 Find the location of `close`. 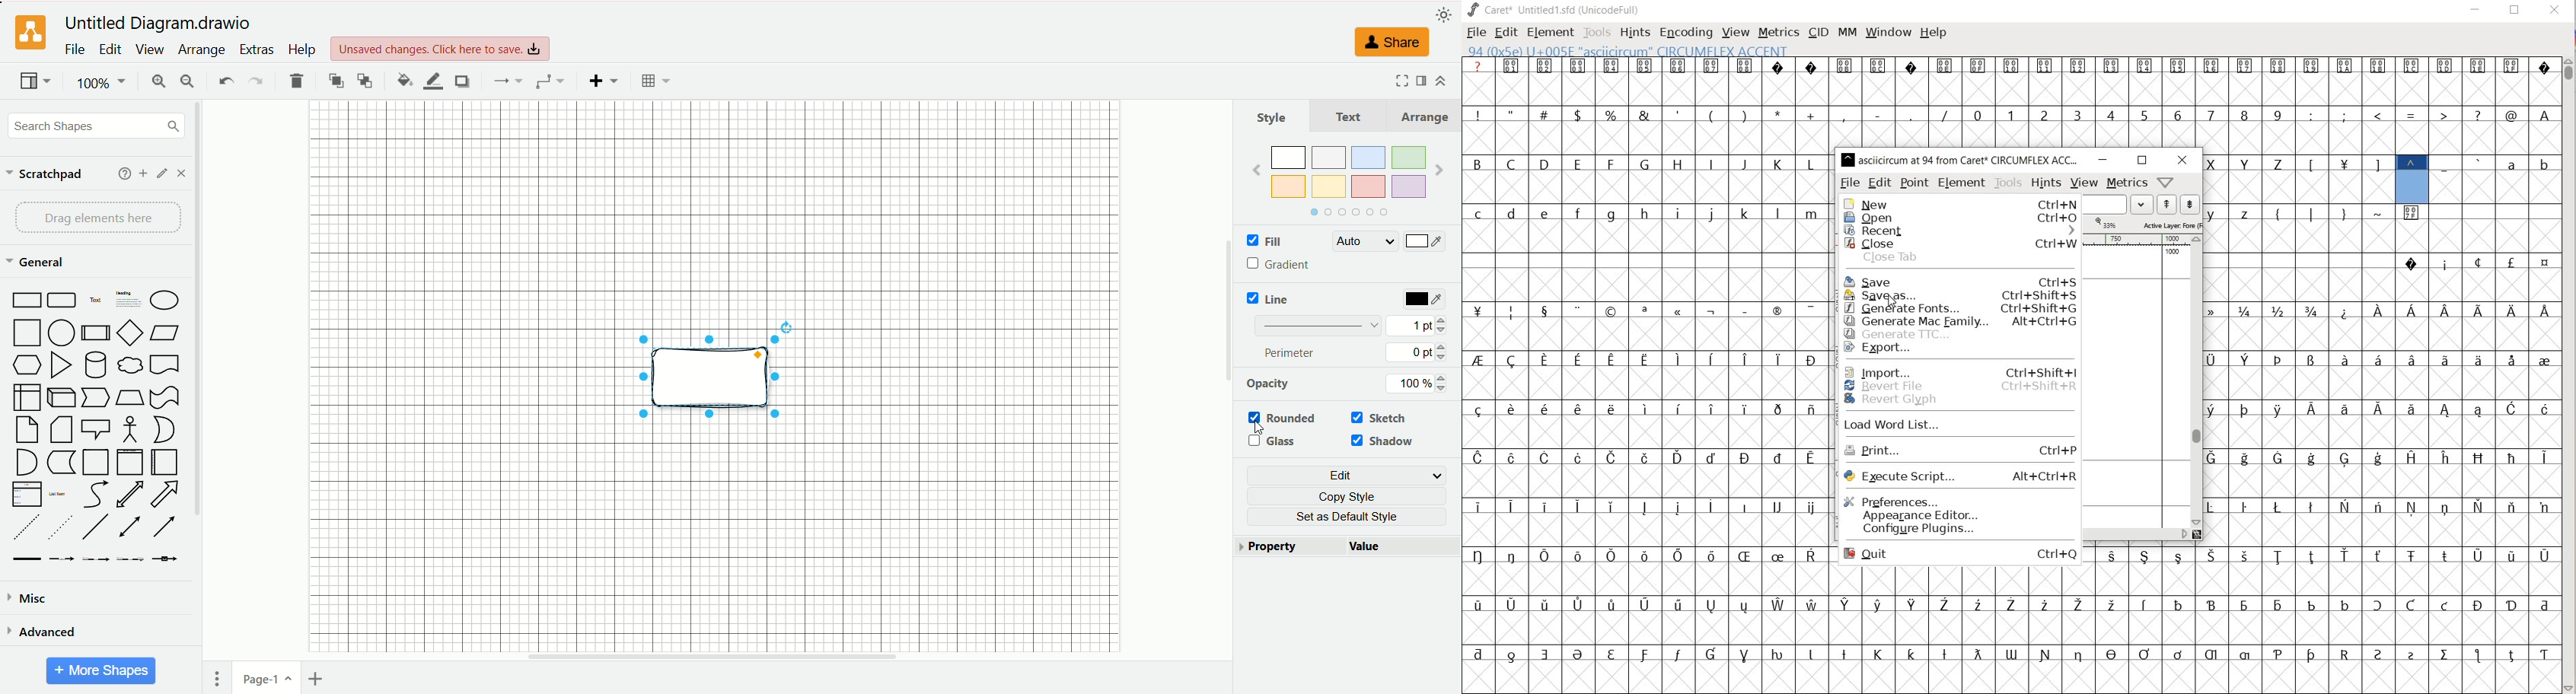

close is located at coordinates (1963, 244).